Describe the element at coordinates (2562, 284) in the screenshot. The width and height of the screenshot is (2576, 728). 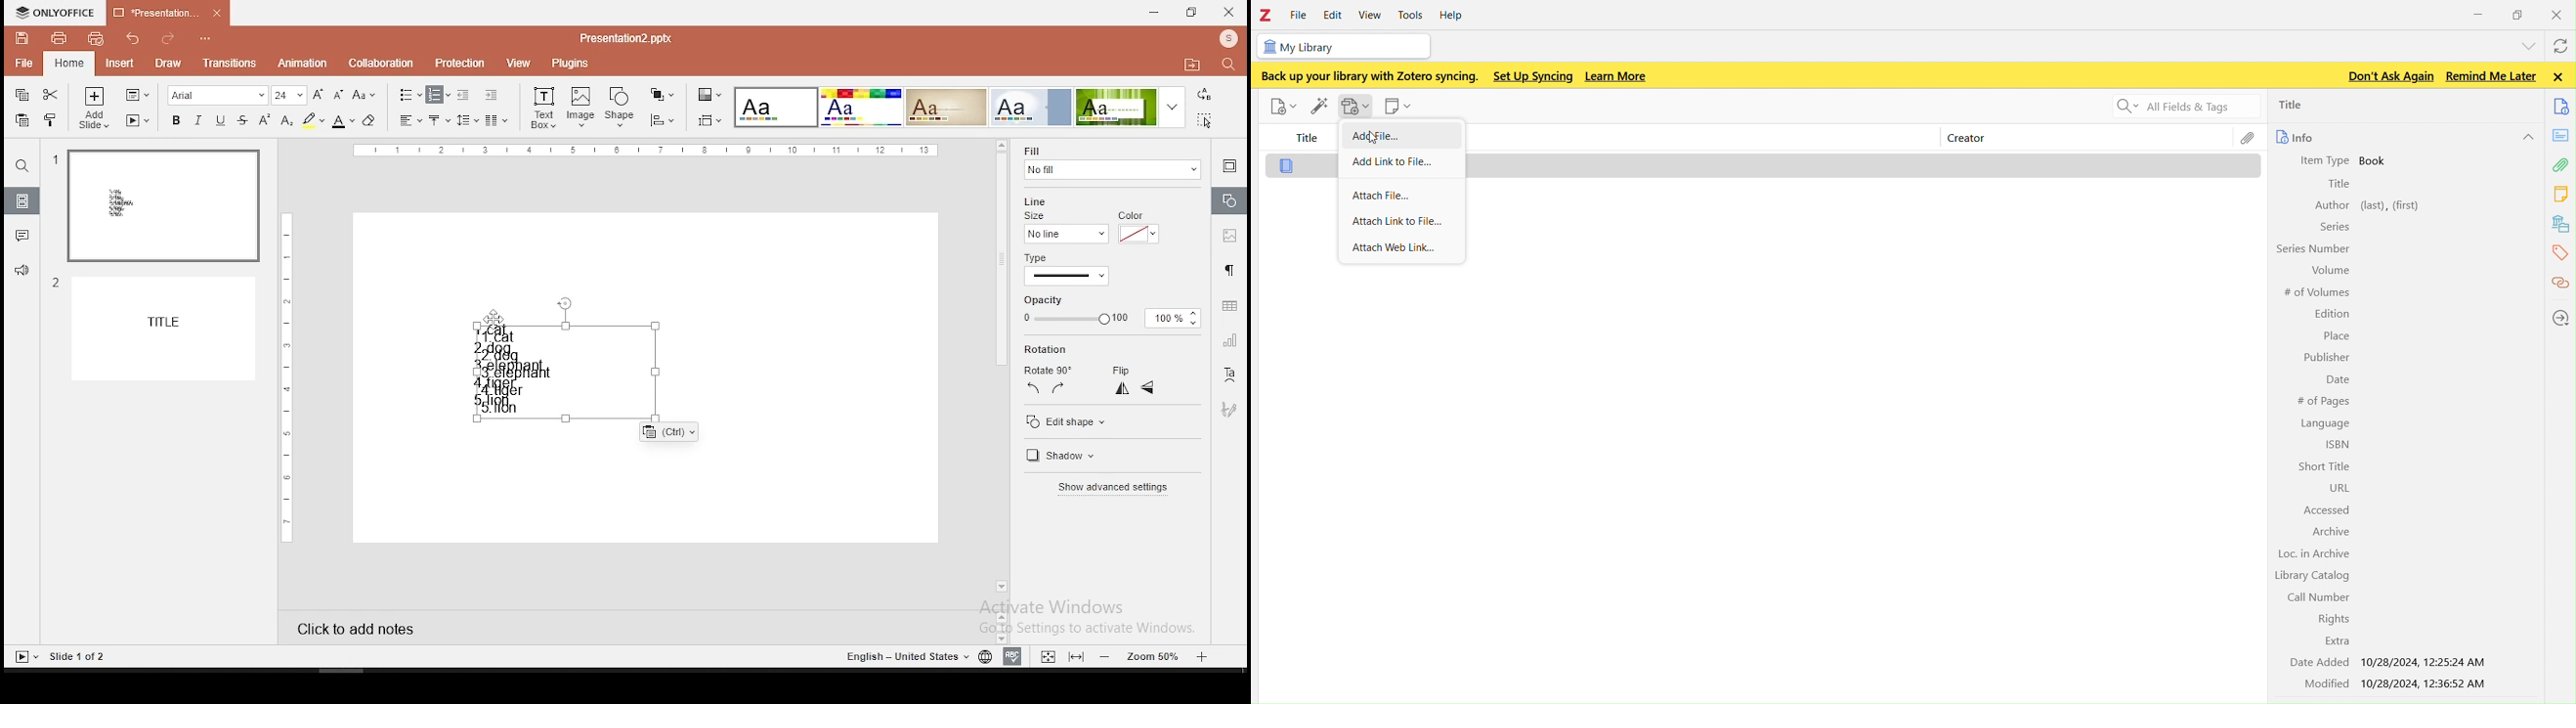
I see `citations` at that location.